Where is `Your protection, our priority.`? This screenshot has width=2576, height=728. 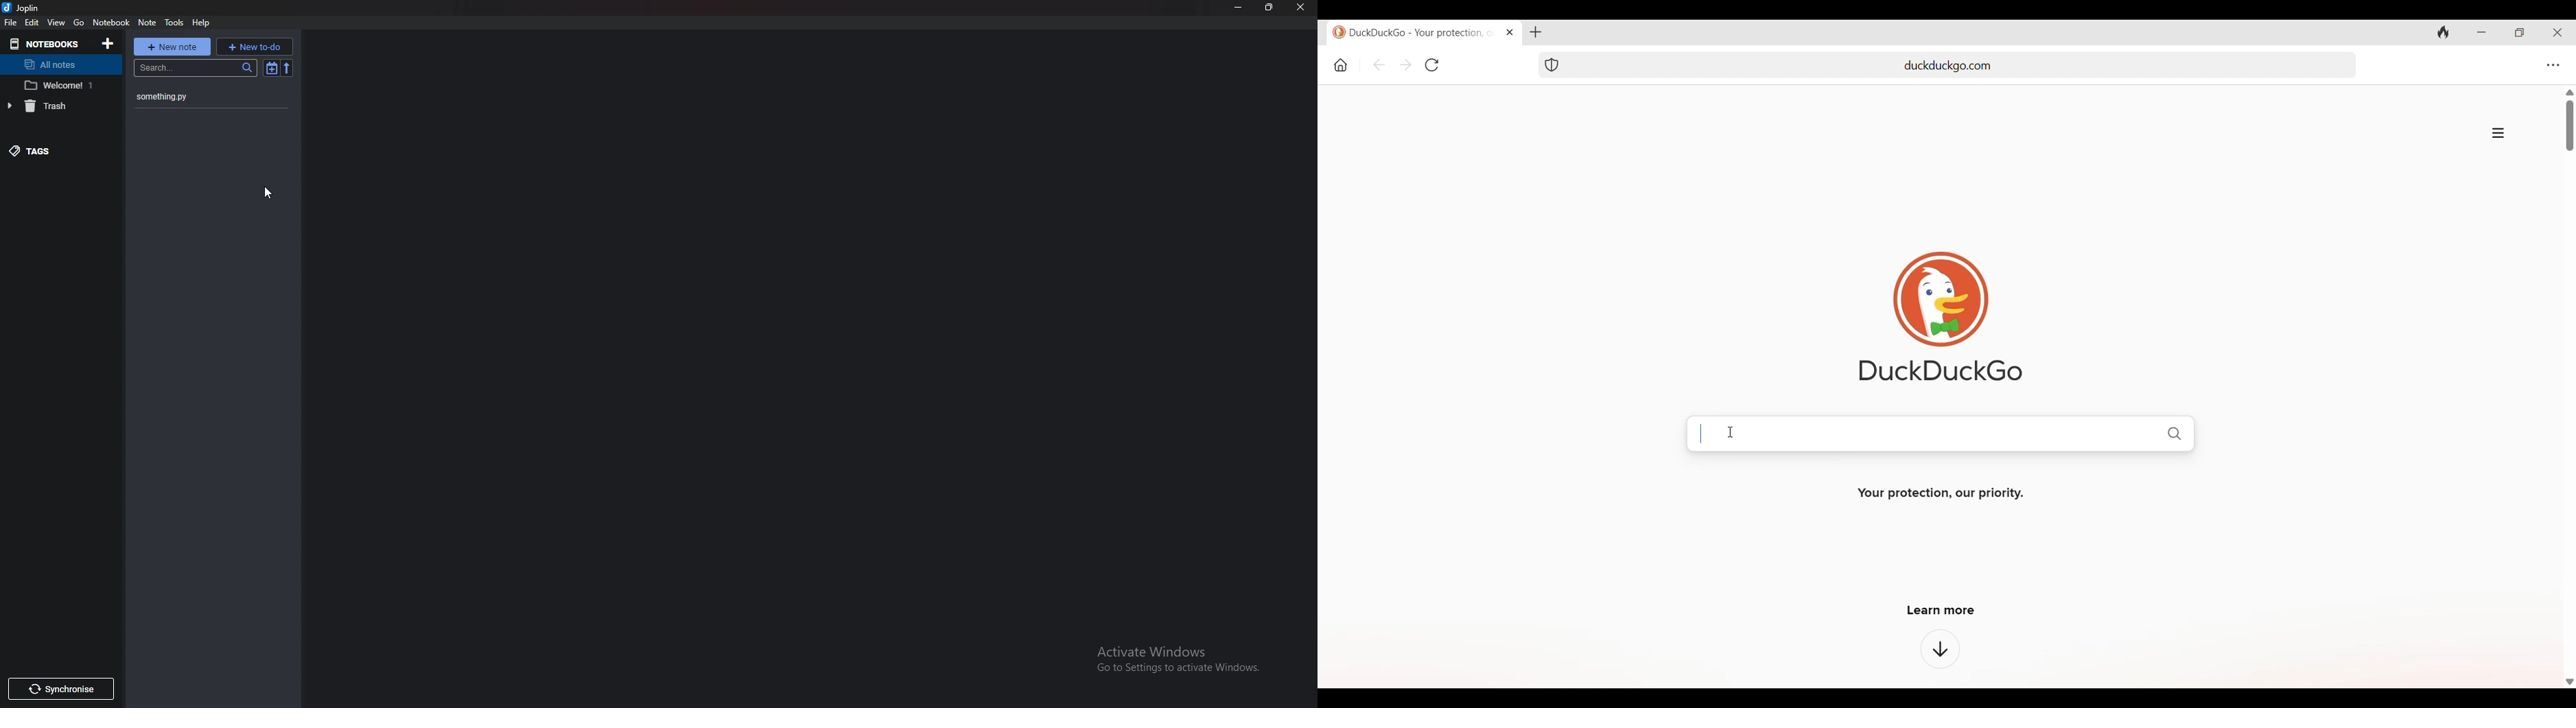 Your protection, our priority. is located at coordinates (1939, 494).